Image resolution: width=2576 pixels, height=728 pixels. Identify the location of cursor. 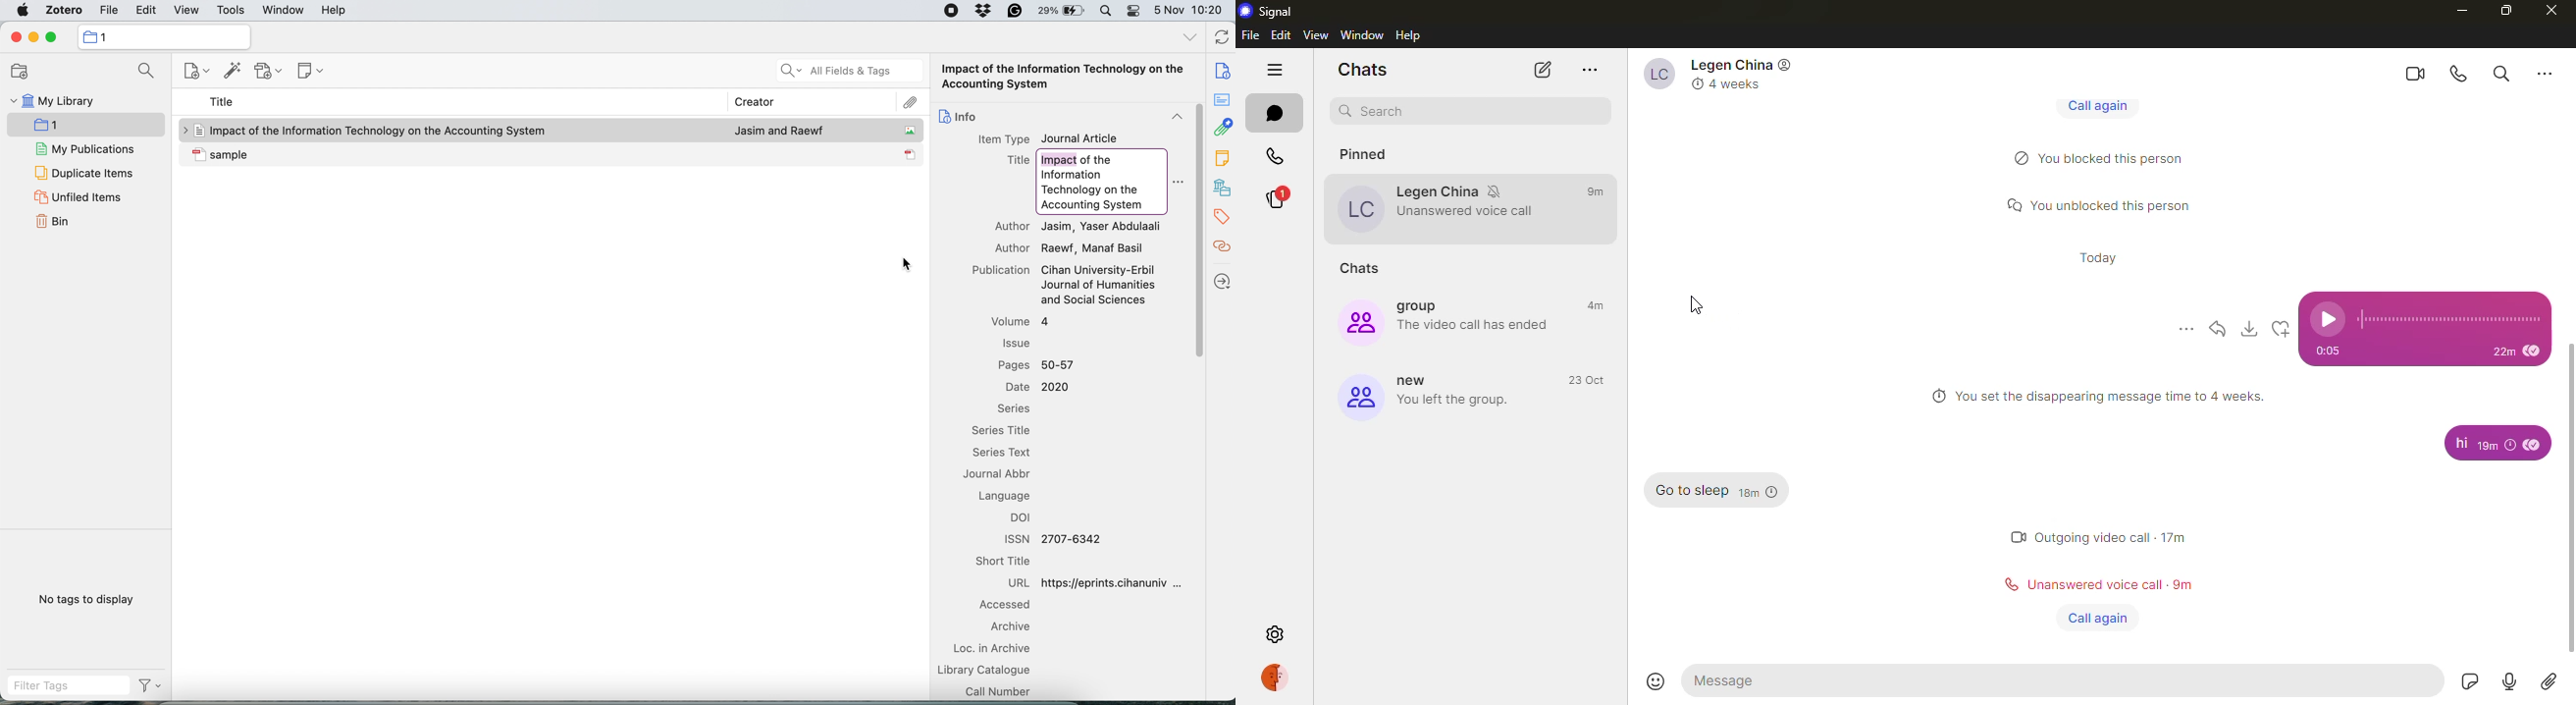
(908, 264).